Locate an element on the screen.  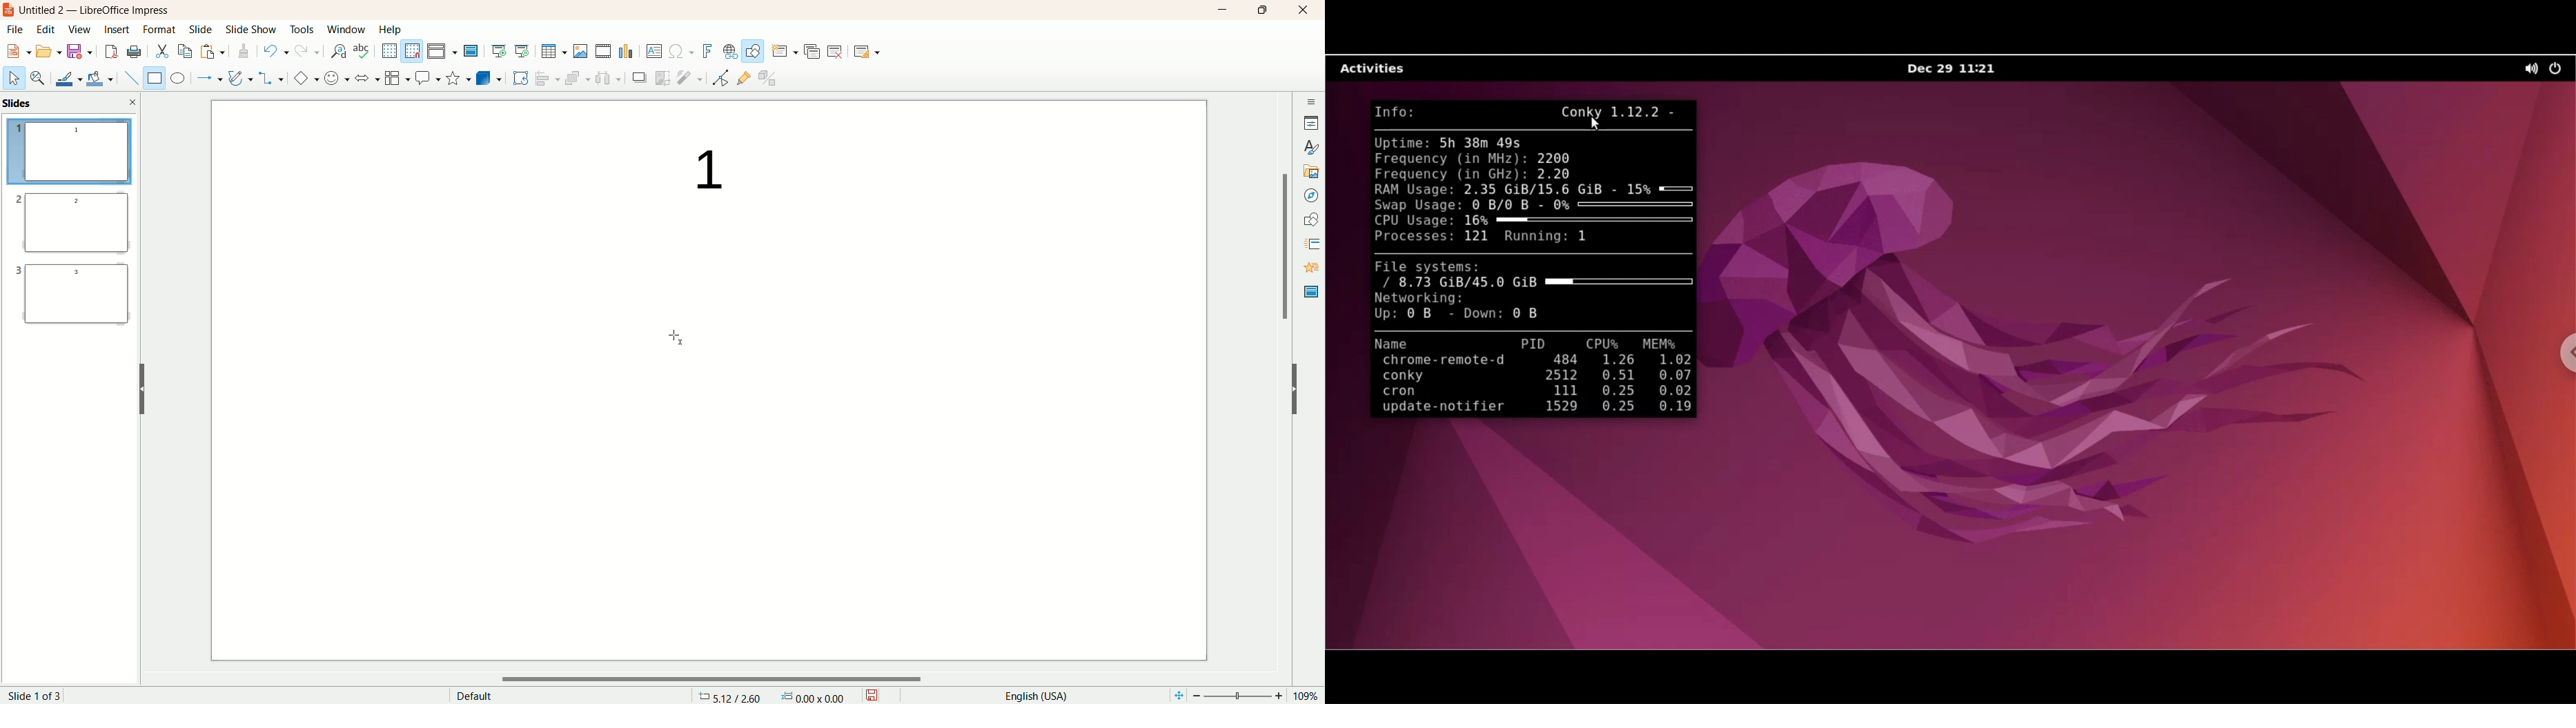
insert line is located at coordinates (127, 78).